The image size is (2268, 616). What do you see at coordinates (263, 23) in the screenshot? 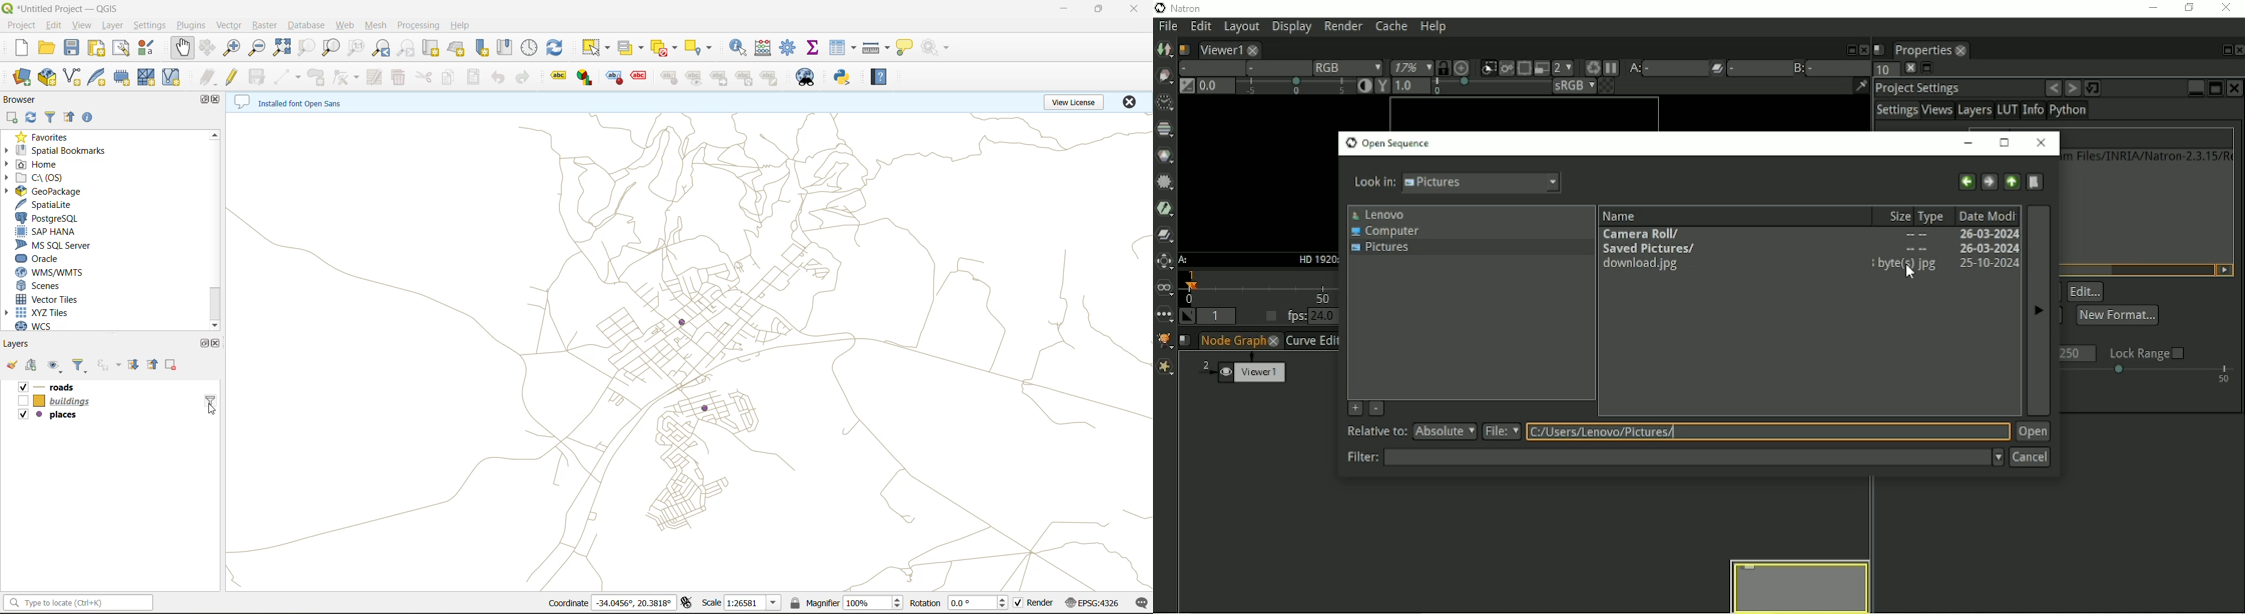
I see `raster` at bounding box center [263, 23].